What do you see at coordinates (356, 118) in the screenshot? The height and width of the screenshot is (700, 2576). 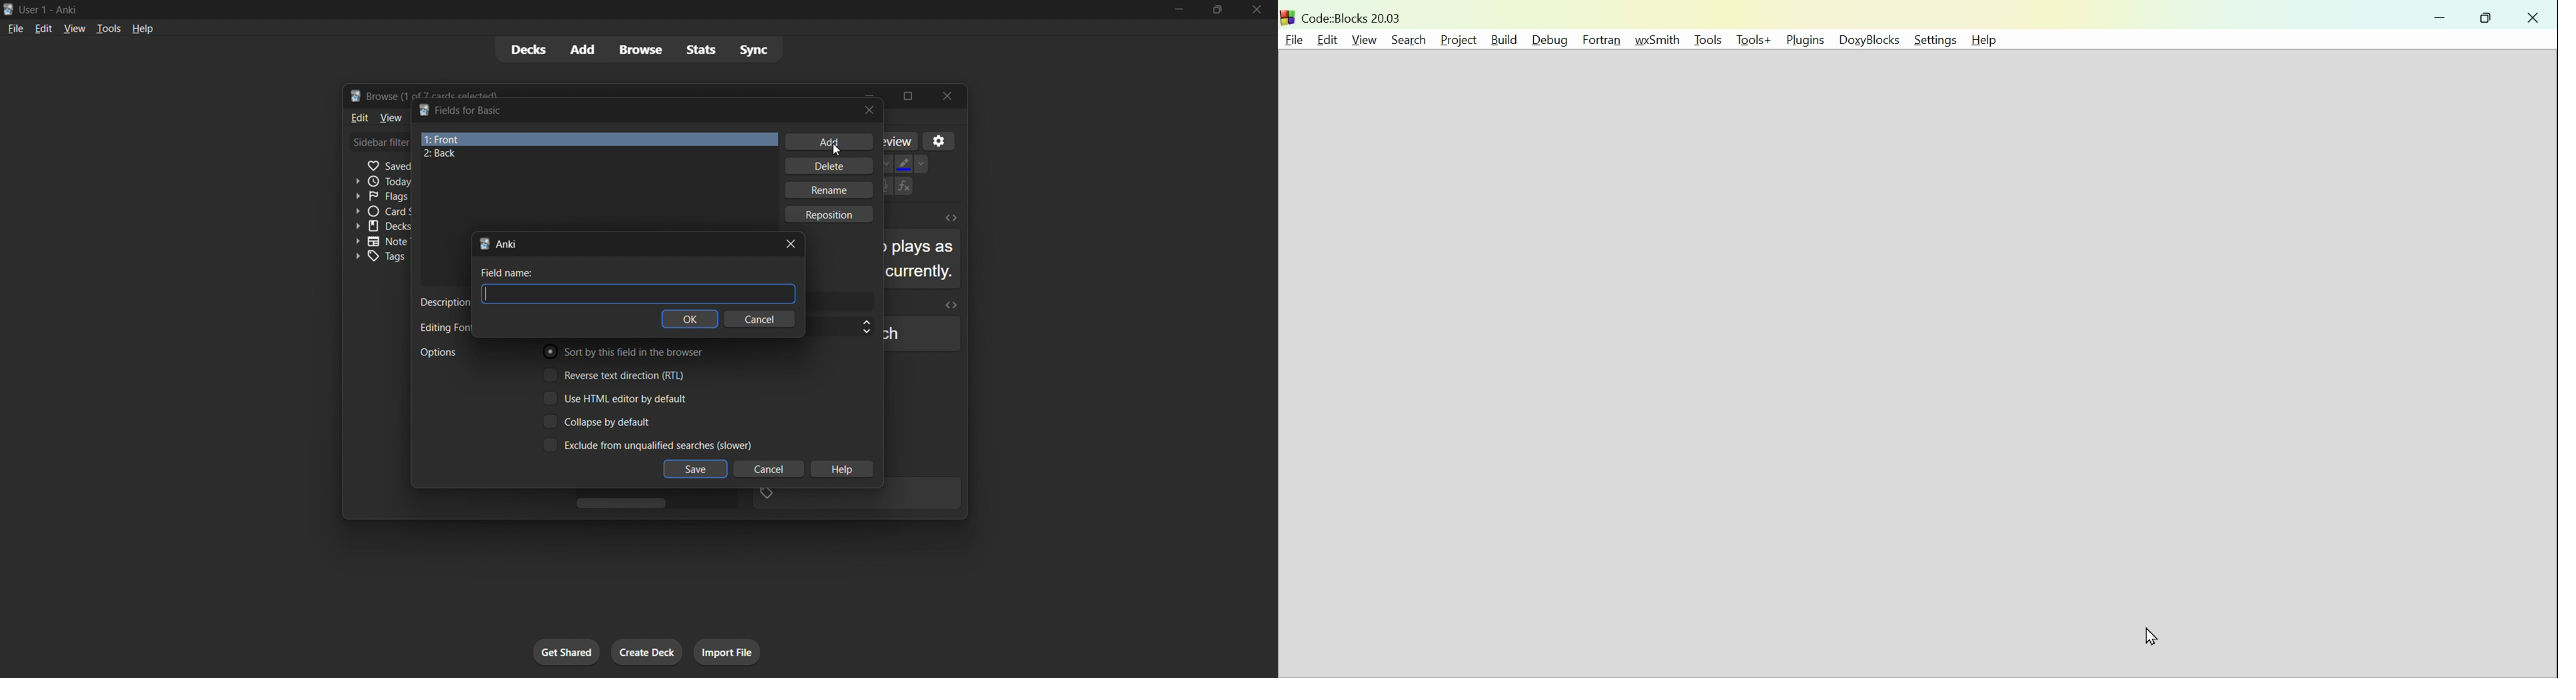 I see `Edit` at bounding box center [356, 118].